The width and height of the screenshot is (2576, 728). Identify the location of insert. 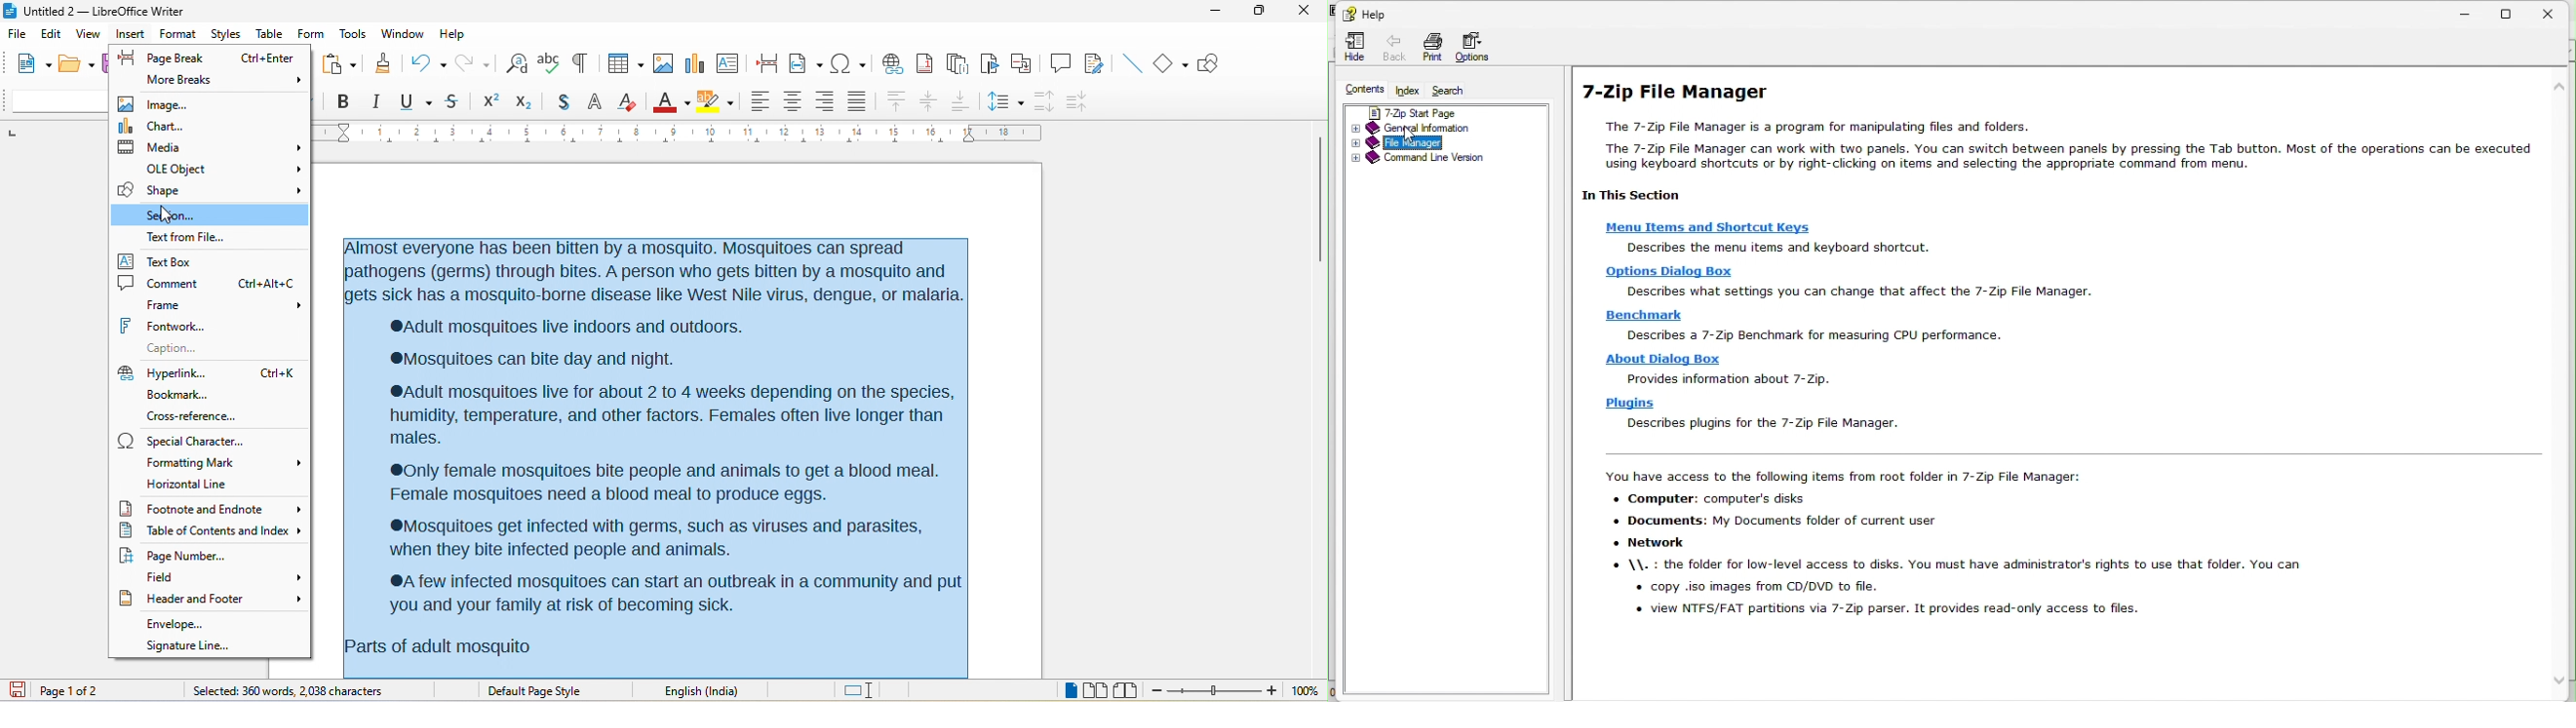
(130, 32).